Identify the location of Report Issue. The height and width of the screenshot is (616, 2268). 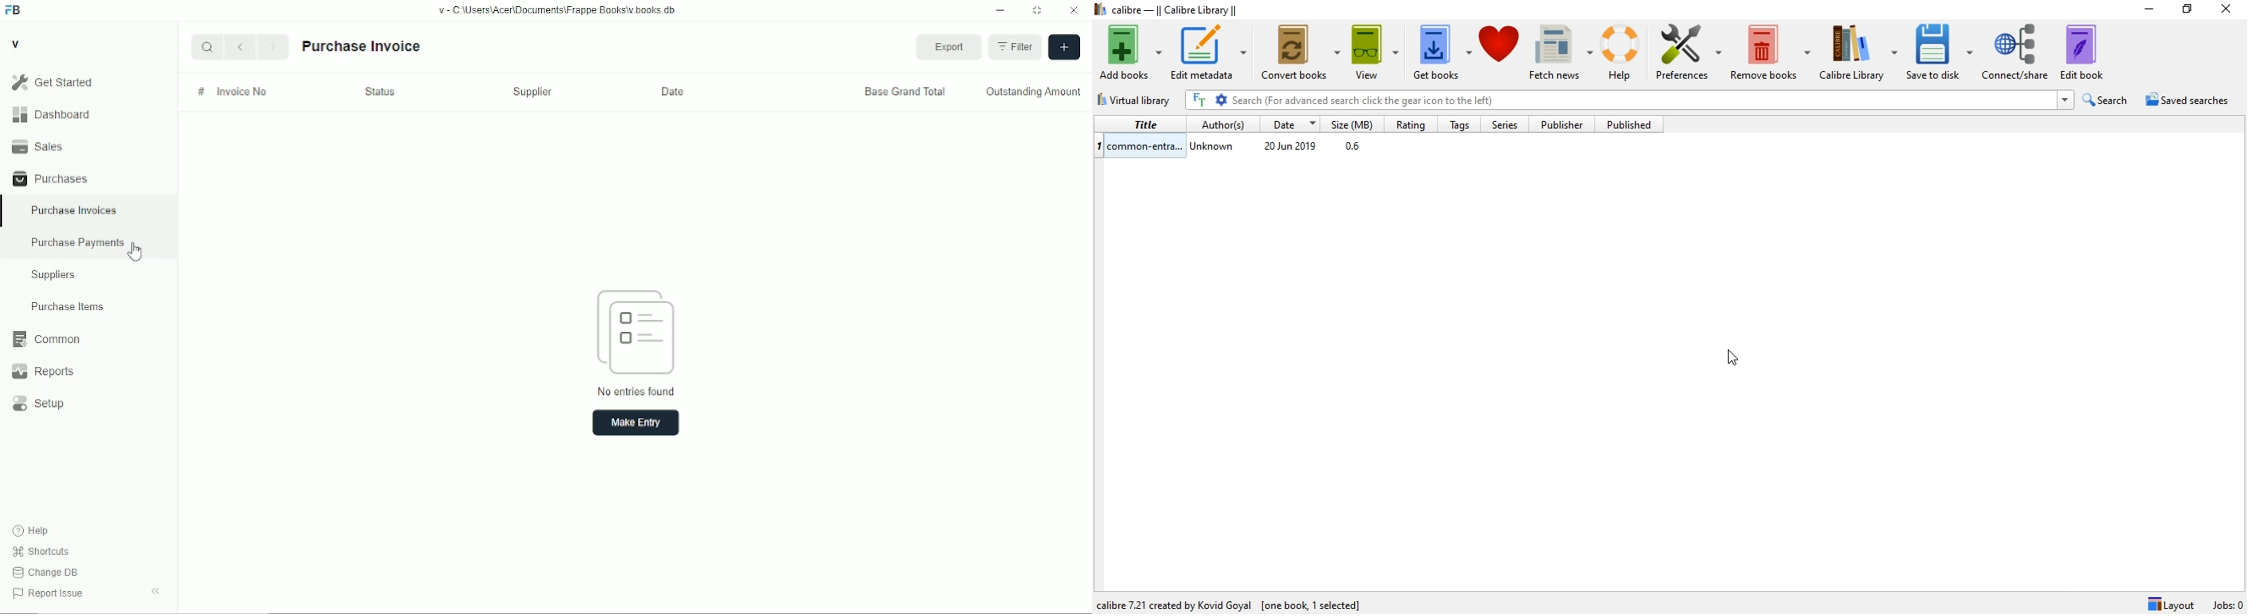
(49, 593).